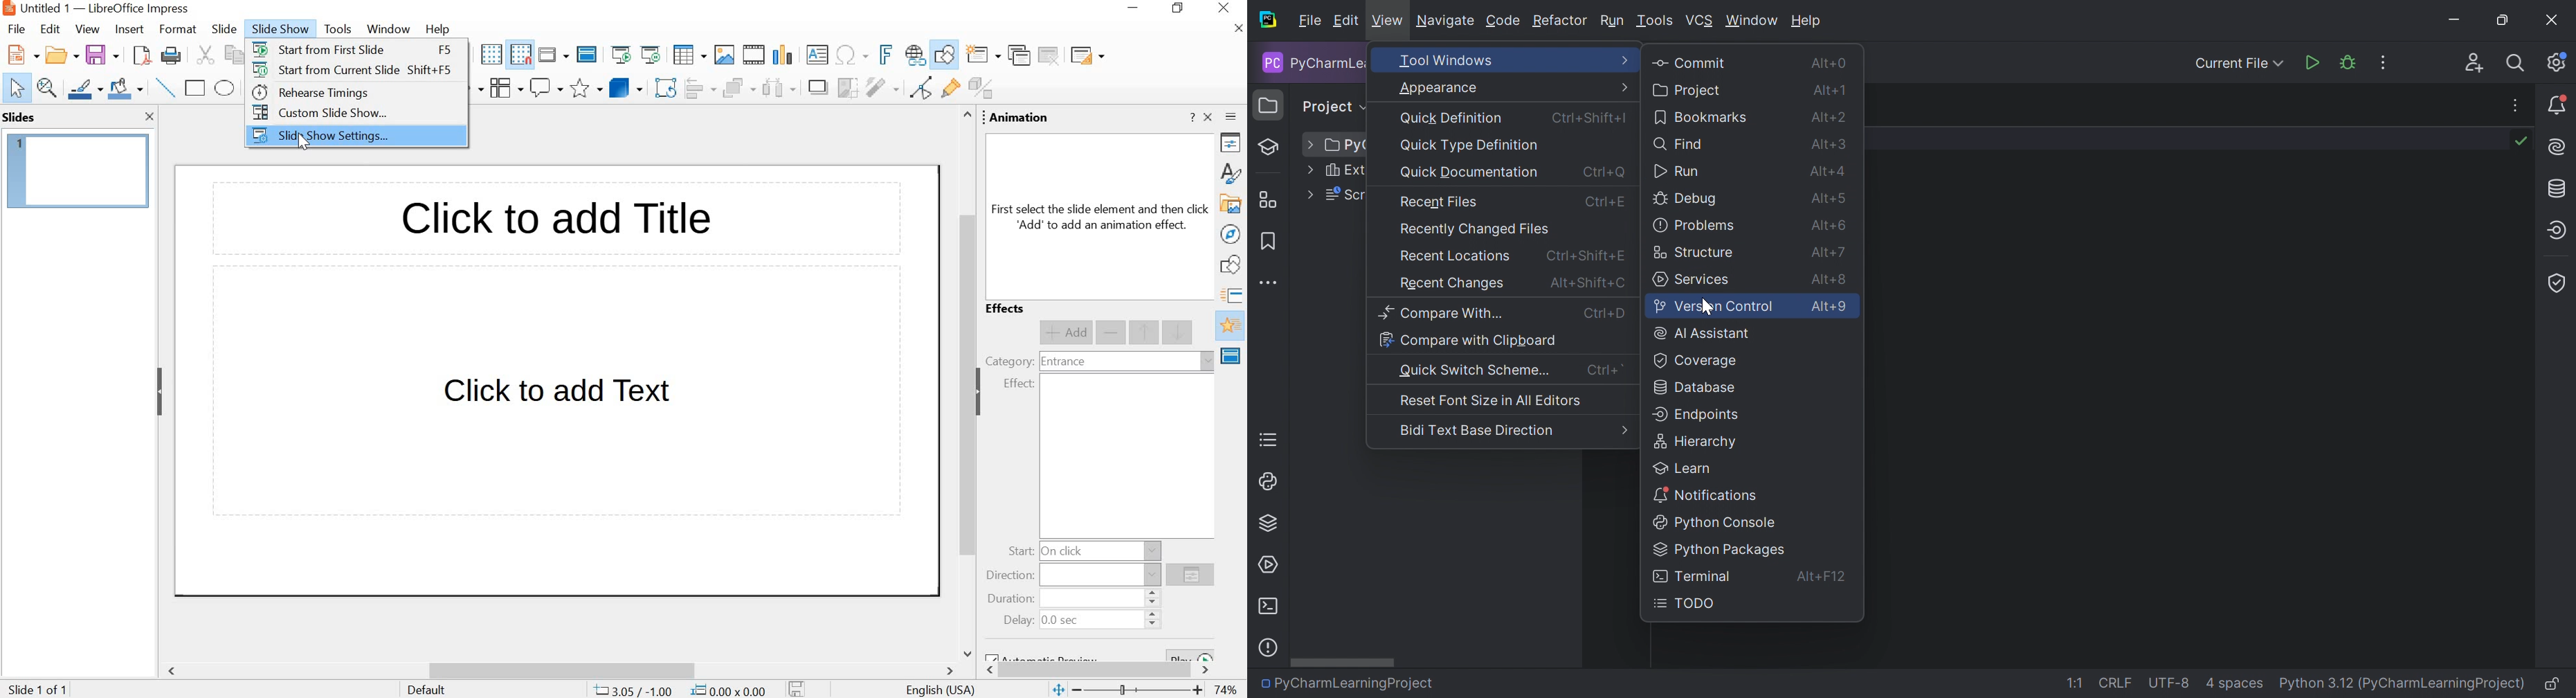 This screenshot has height=700, width=2576. I want to click on Endpoints, so click(1697, 414).